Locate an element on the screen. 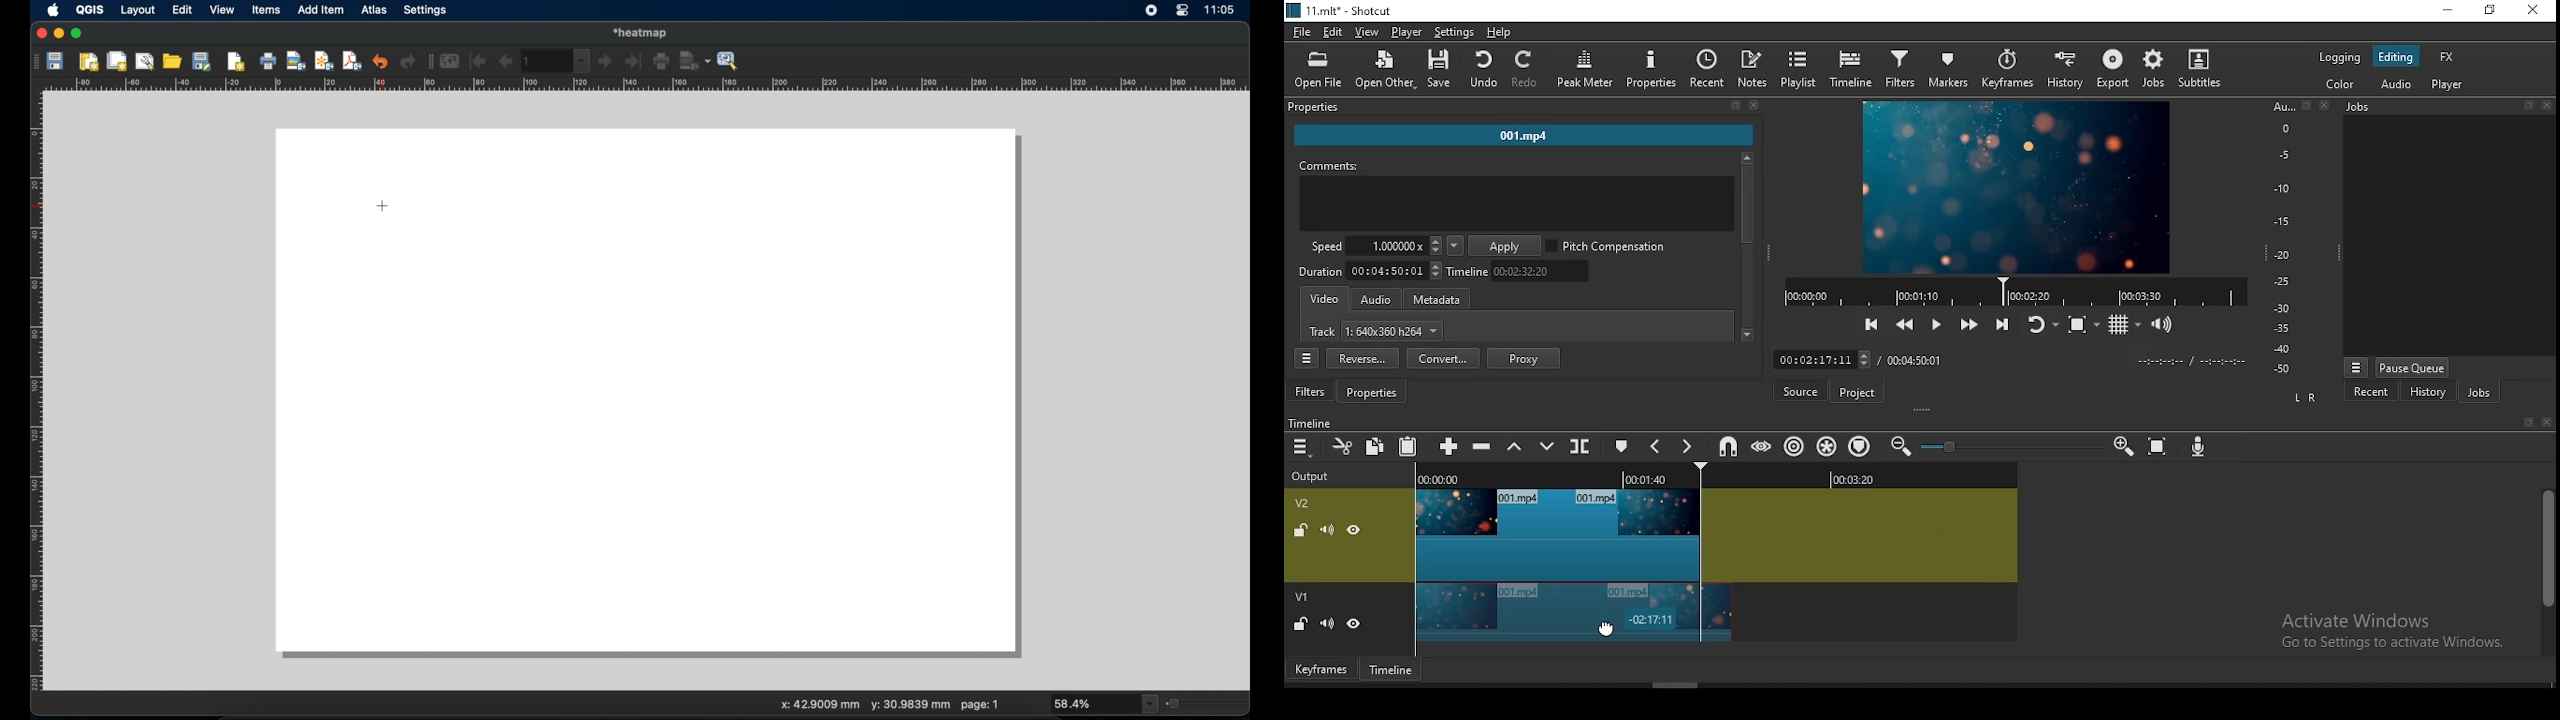 This screenshot has width=2576, height=728. properties is located at coordinates (1521, 108).